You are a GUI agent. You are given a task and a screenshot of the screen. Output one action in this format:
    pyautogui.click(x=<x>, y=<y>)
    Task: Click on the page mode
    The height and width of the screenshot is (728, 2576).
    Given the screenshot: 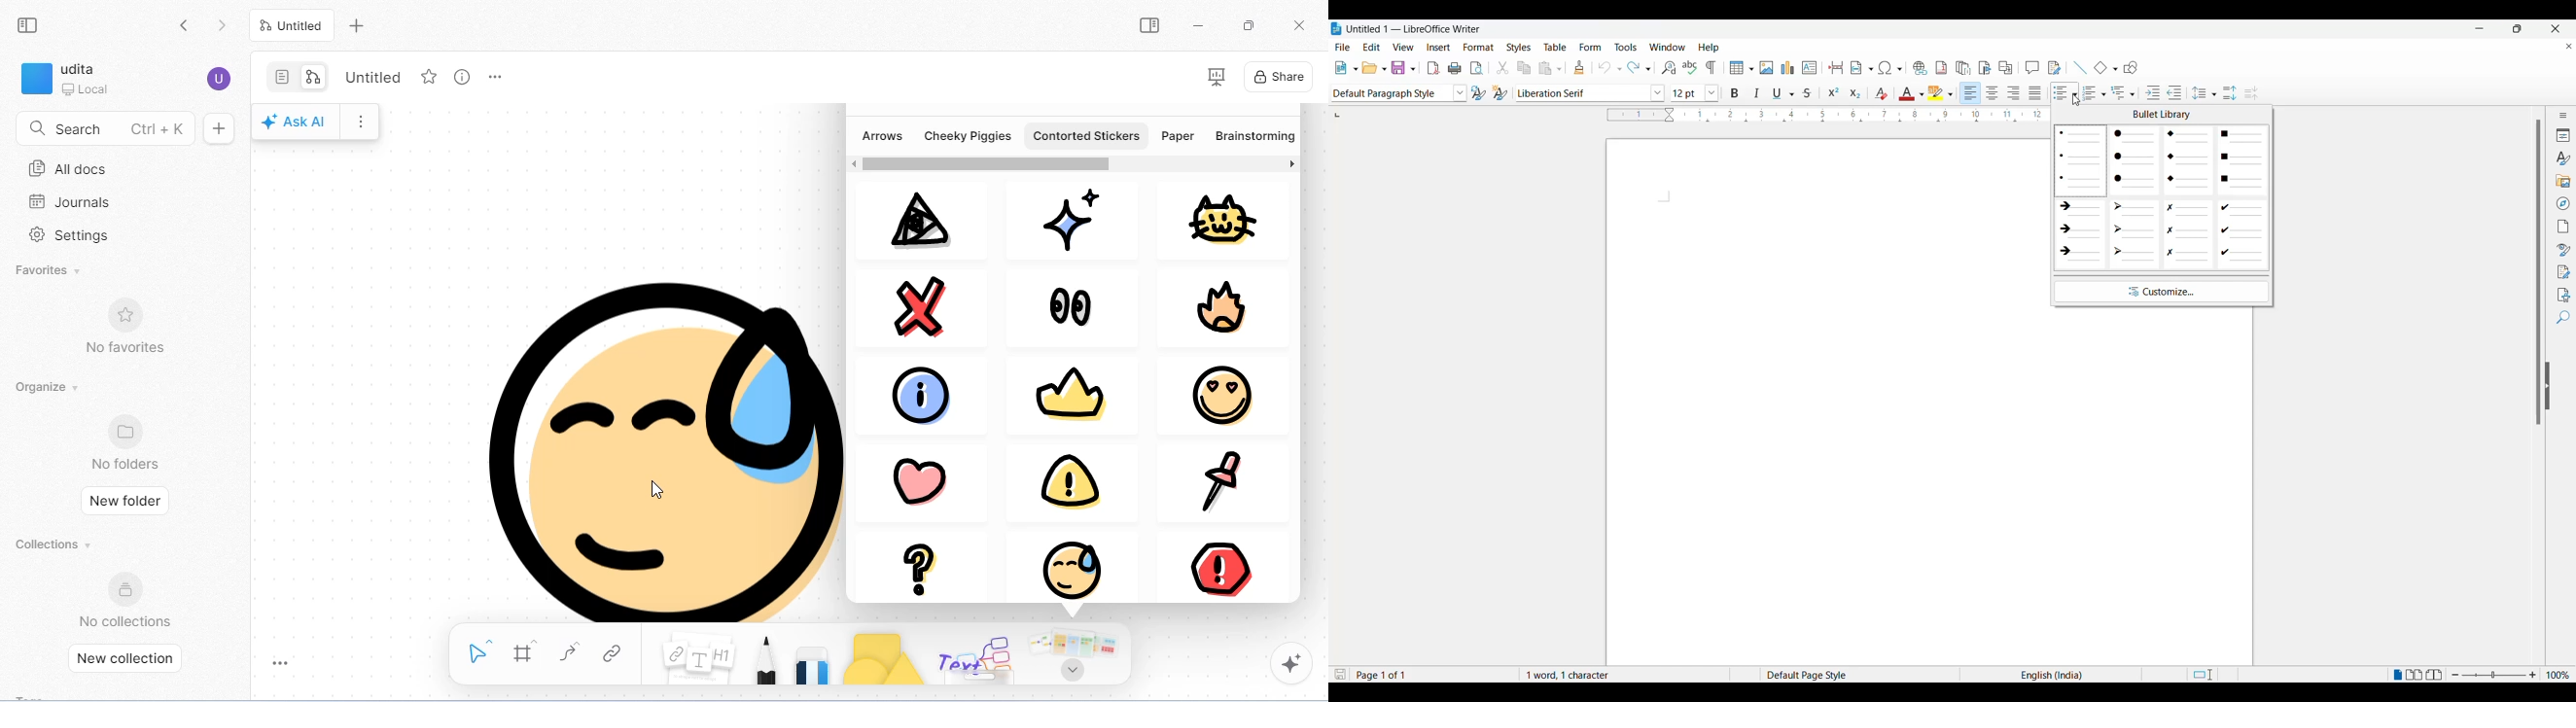 What is the action you would take?
    pyautogui.click(x=283, y=77)
    